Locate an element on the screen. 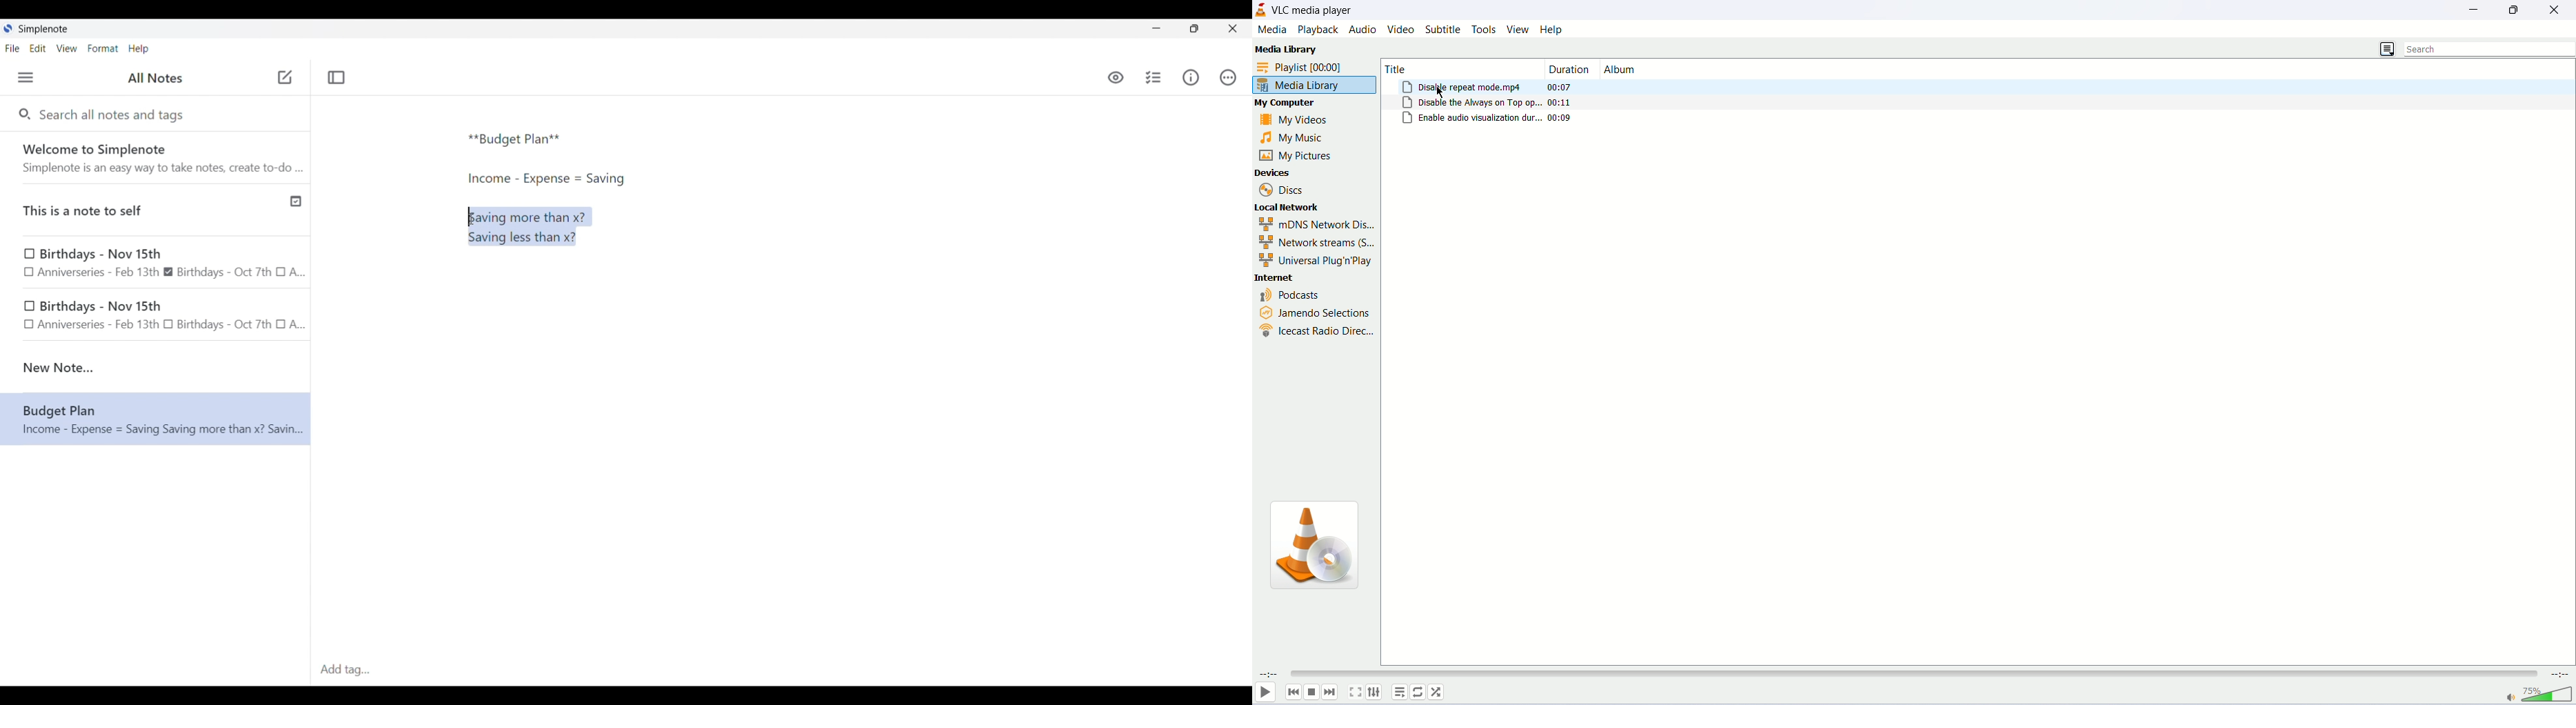  title is located at coordinates (1447, 67).